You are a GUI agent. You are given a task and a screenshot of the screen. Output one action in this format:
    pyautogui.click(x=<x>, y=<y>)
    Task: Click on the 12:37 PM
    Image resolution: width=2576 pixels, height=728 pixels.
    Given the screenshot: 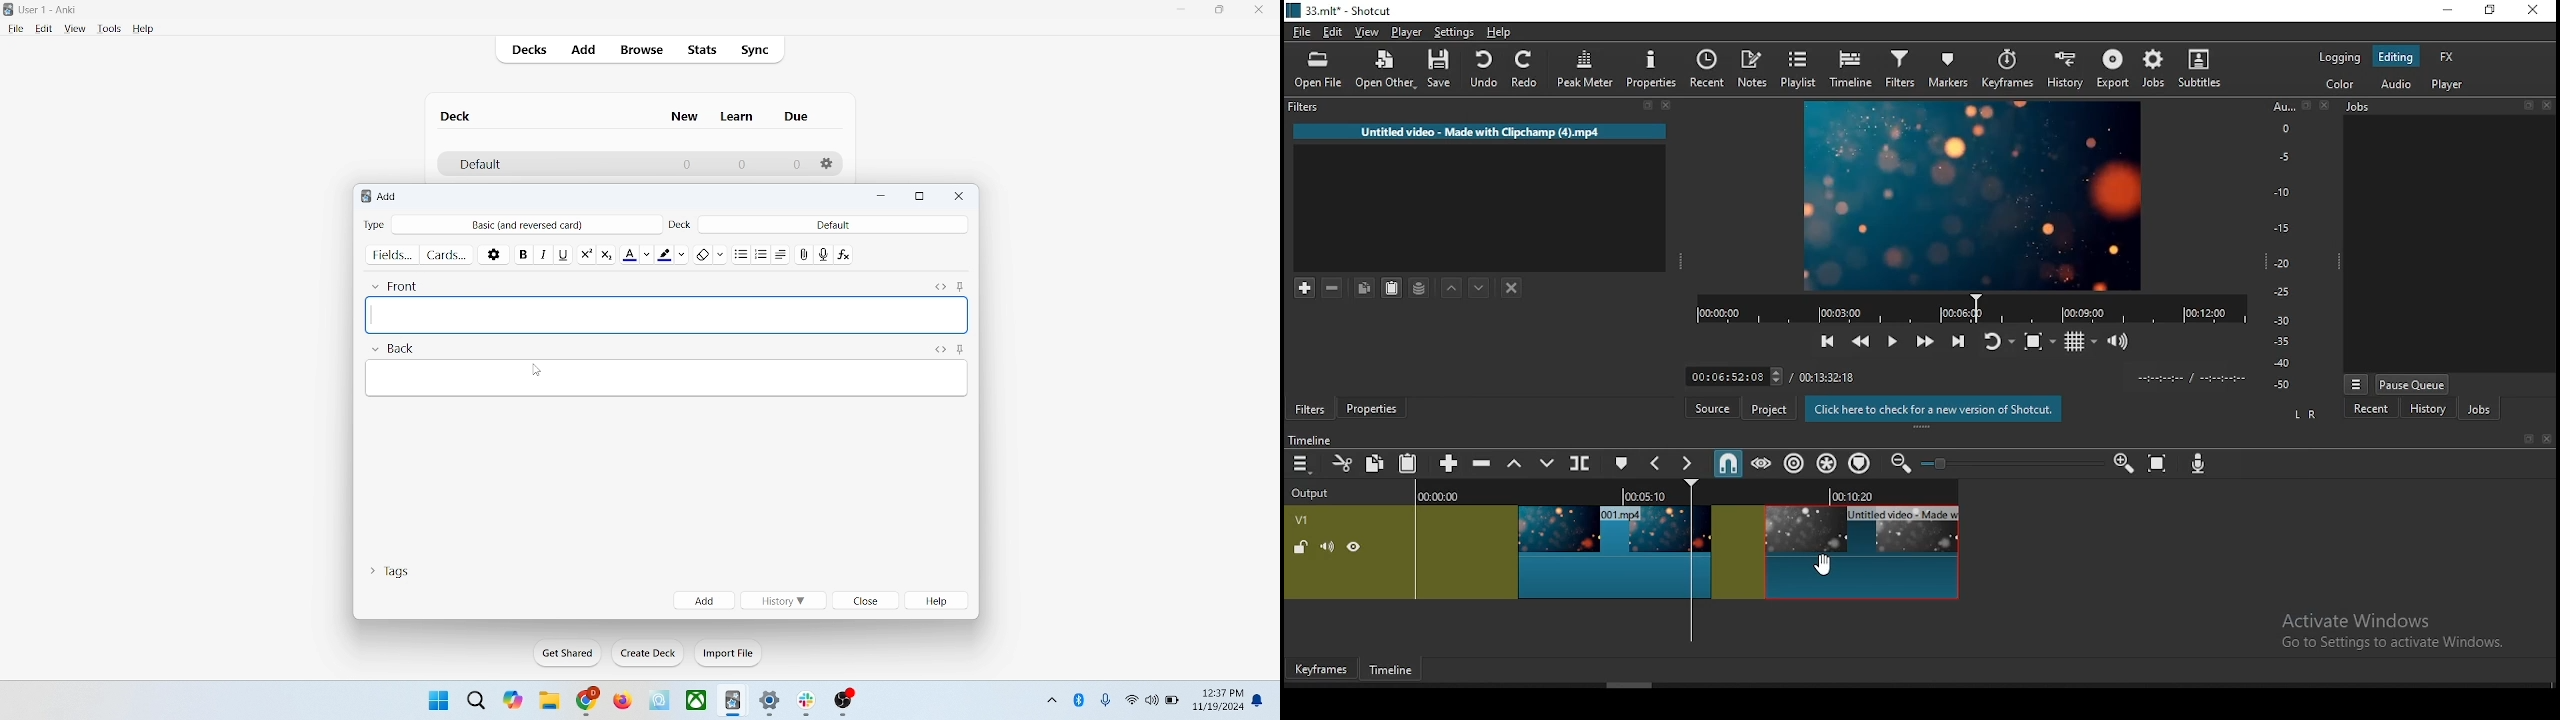 What is the action you would take?
    pyautogui.click(x=1221, y=693)
    